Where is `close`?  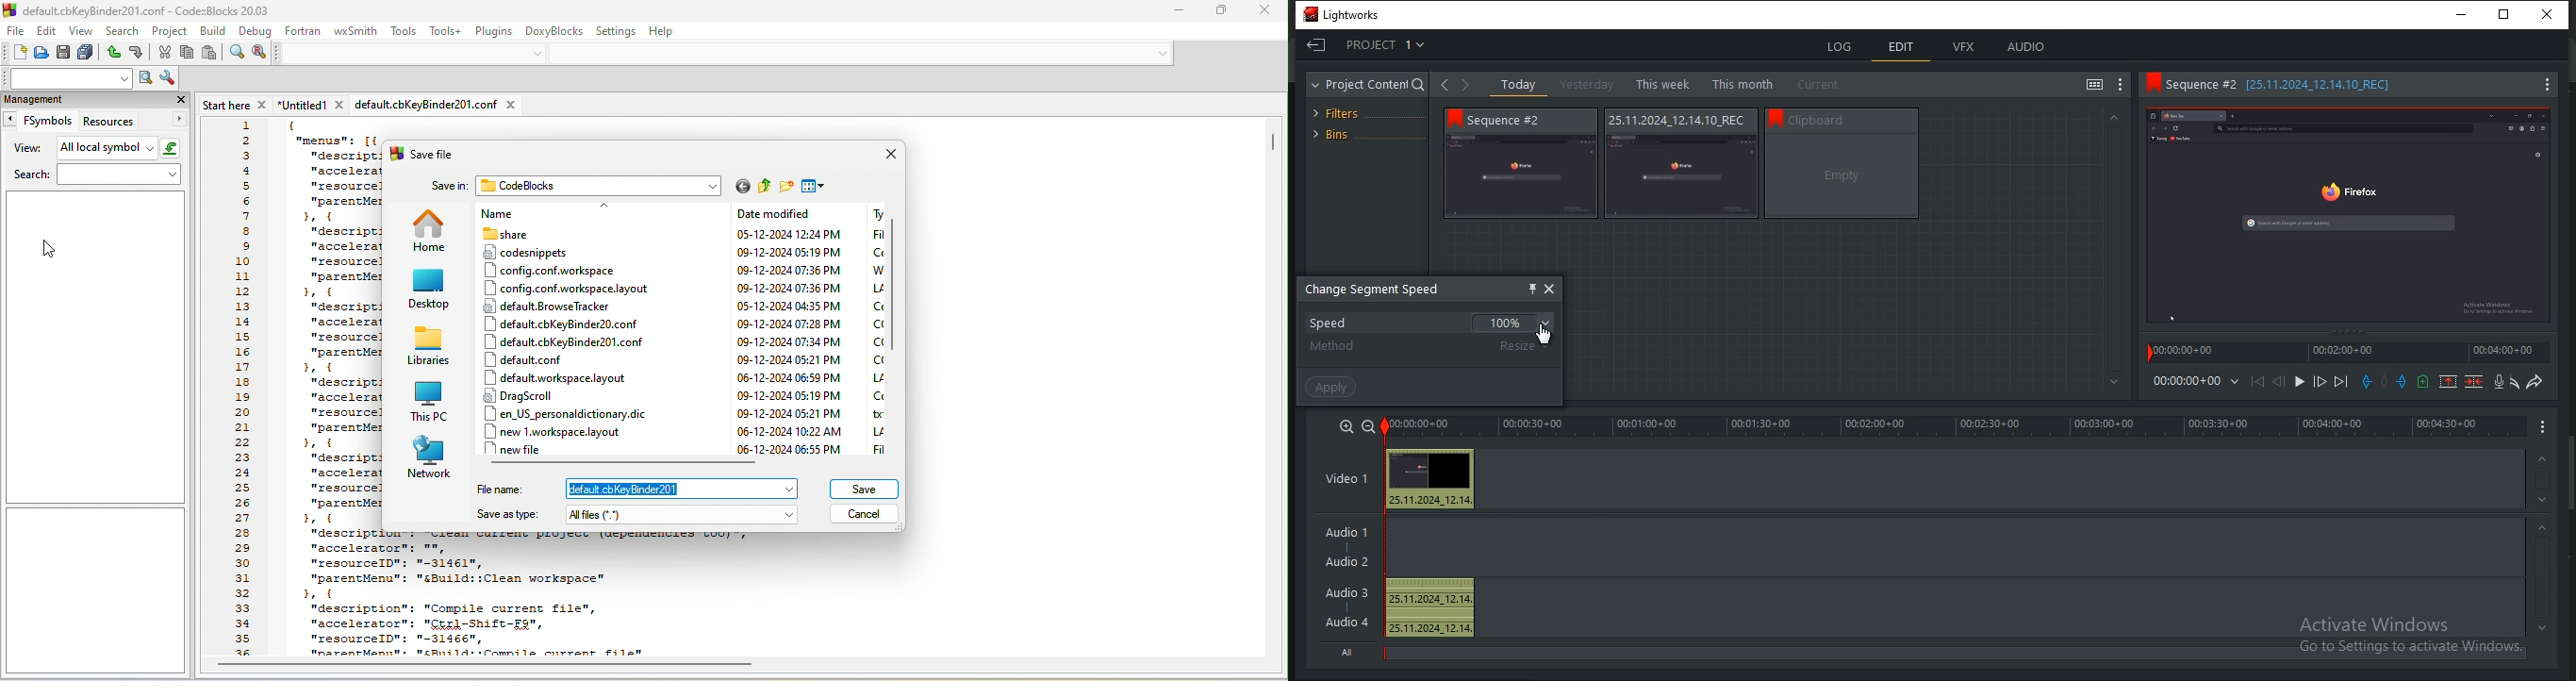
close is located at coordinates (1551, 289).